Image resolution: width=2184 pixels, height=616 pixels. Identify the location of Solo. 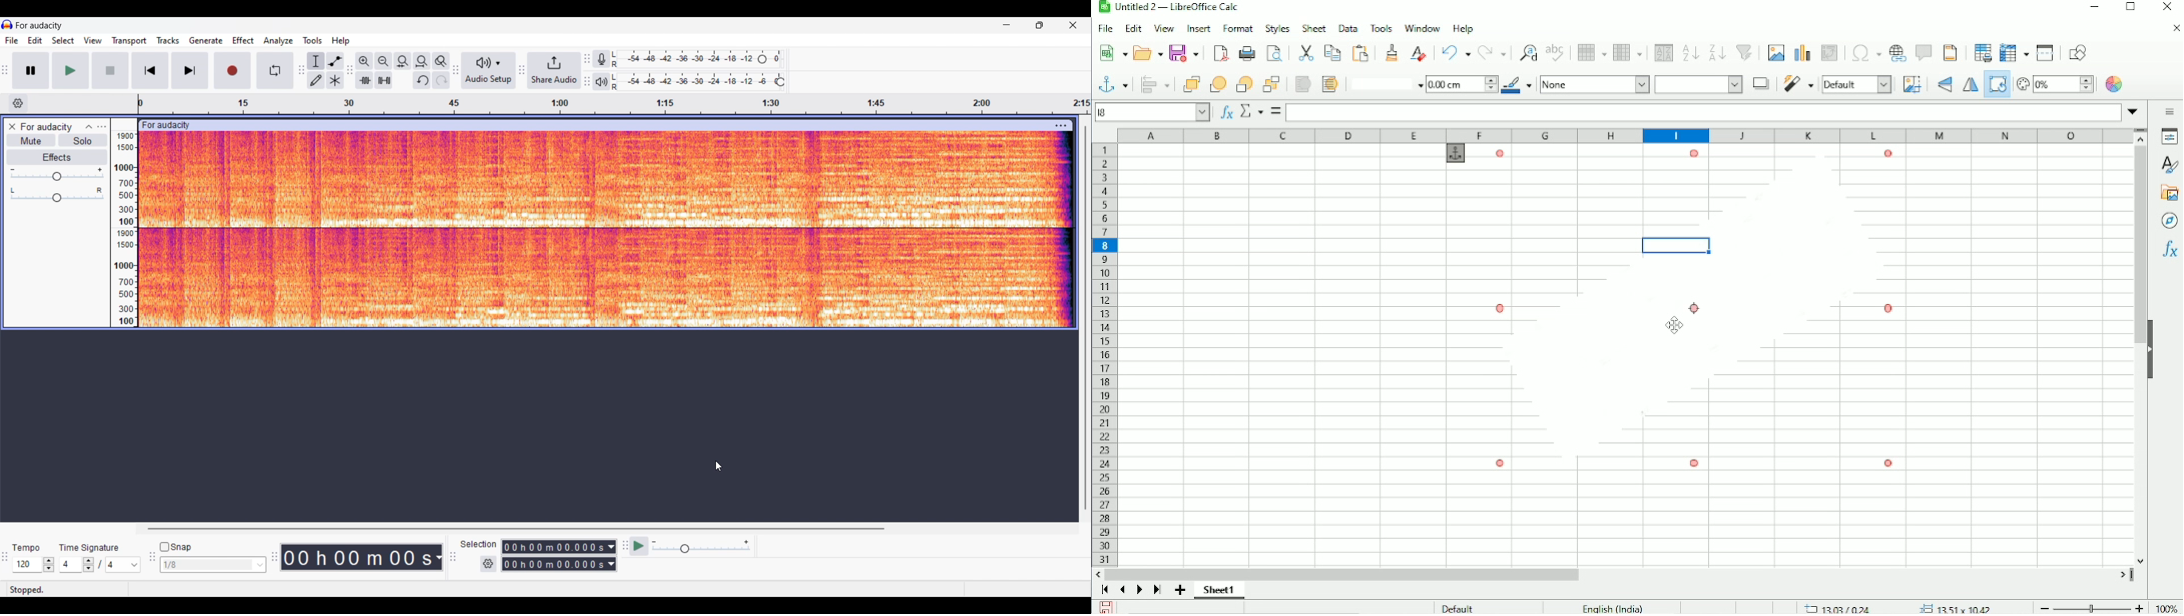
(83, 140).